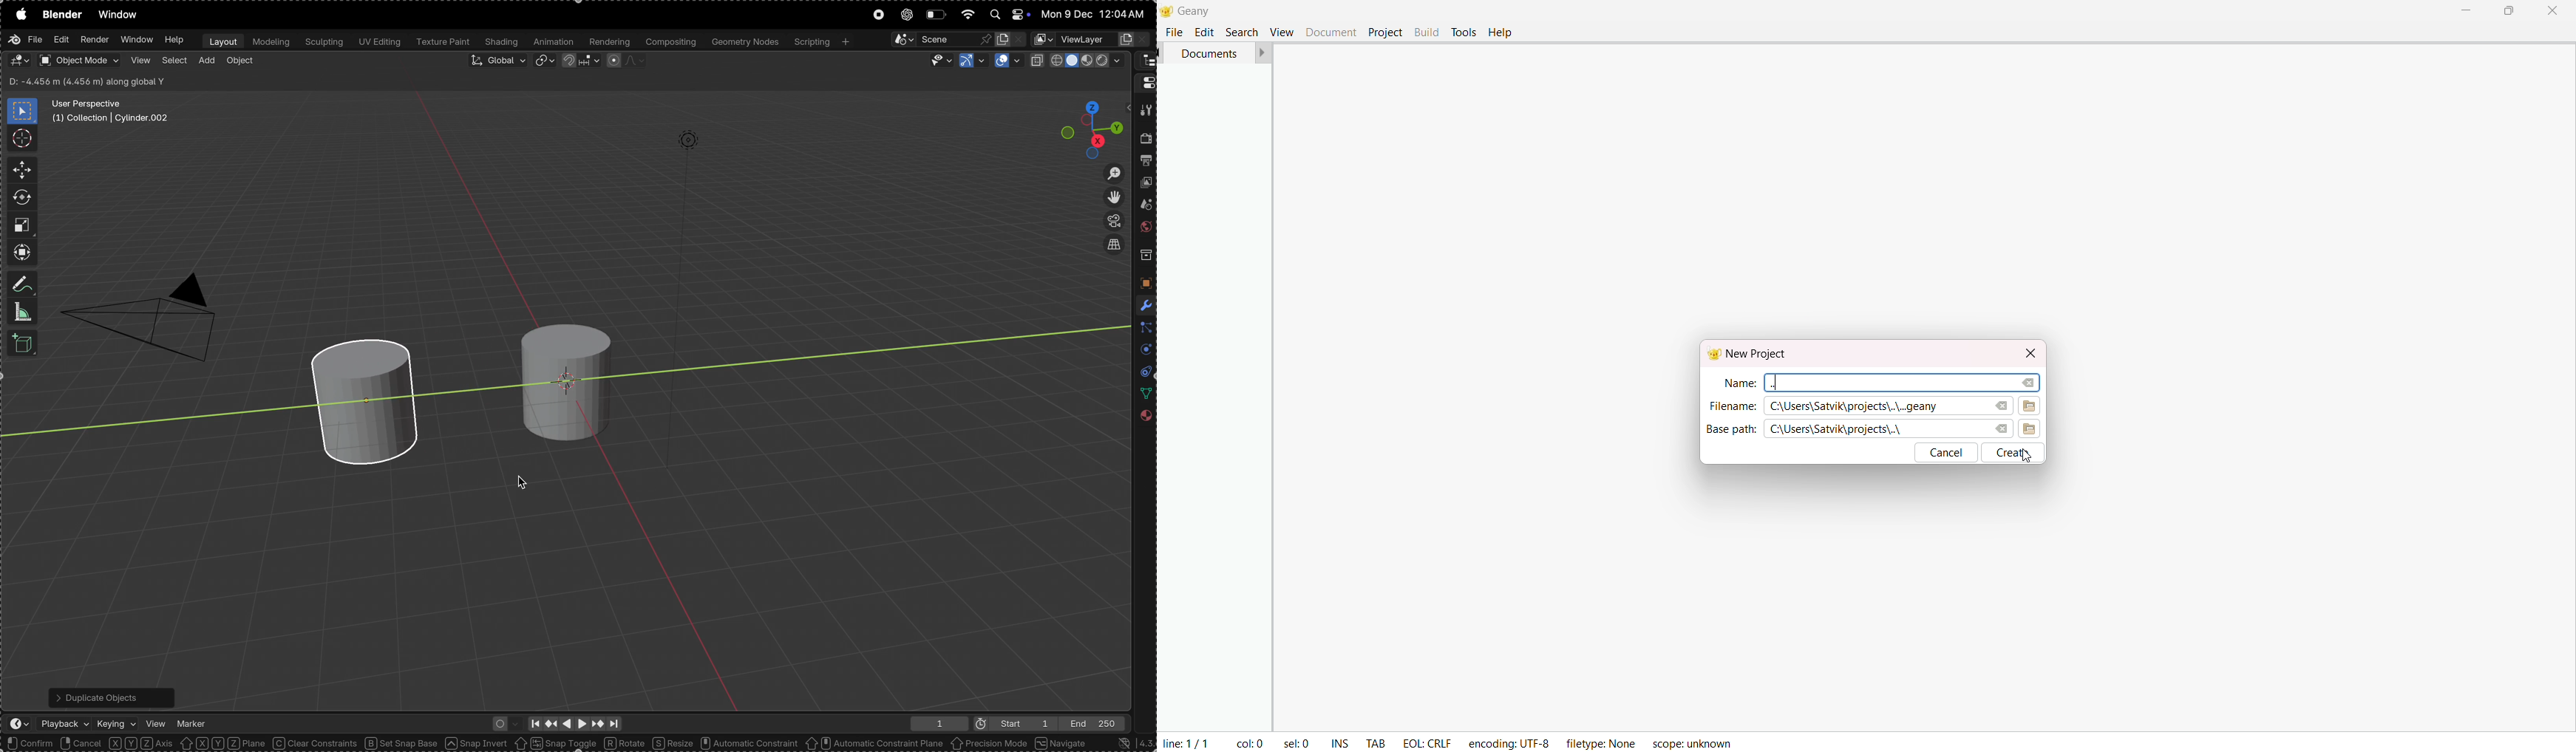 The width and height of the screenshot is (2576, 756). Describe the element at coordinates (1331, 31) in the screenshot. I see `document` at that location.